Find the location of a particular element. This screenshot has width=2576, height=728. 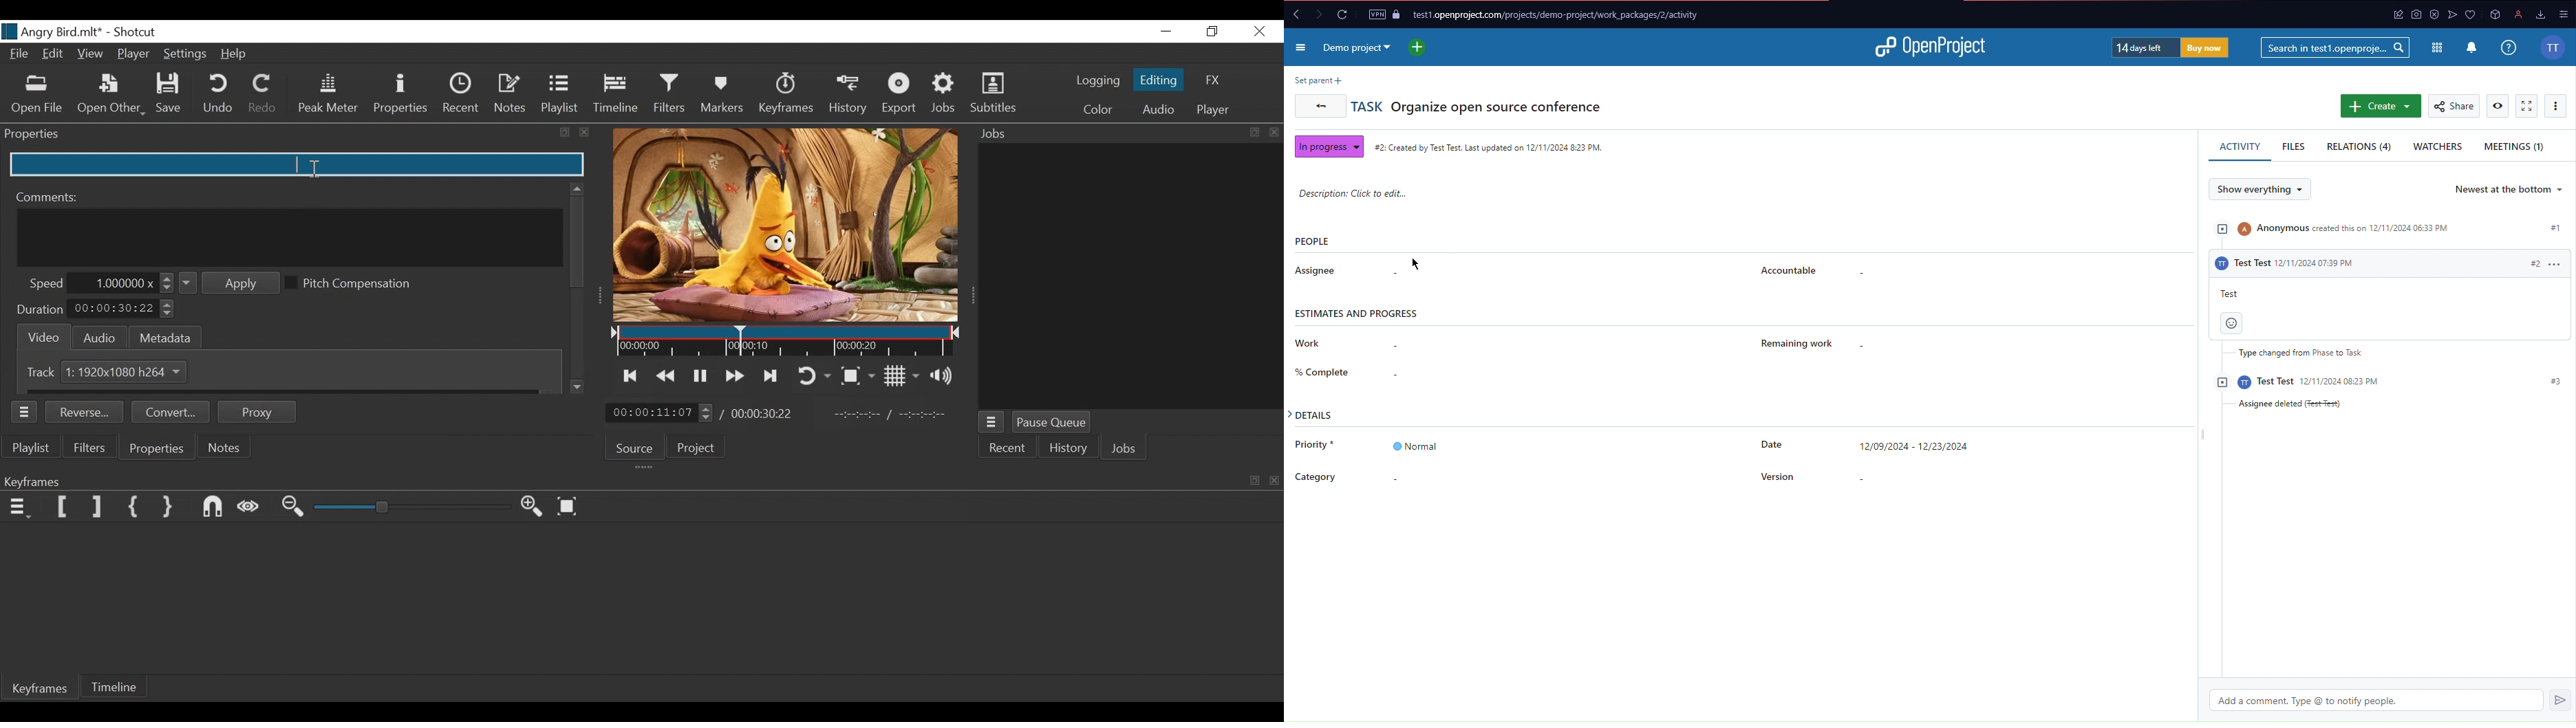

More is located at coordinates (1302, 47).